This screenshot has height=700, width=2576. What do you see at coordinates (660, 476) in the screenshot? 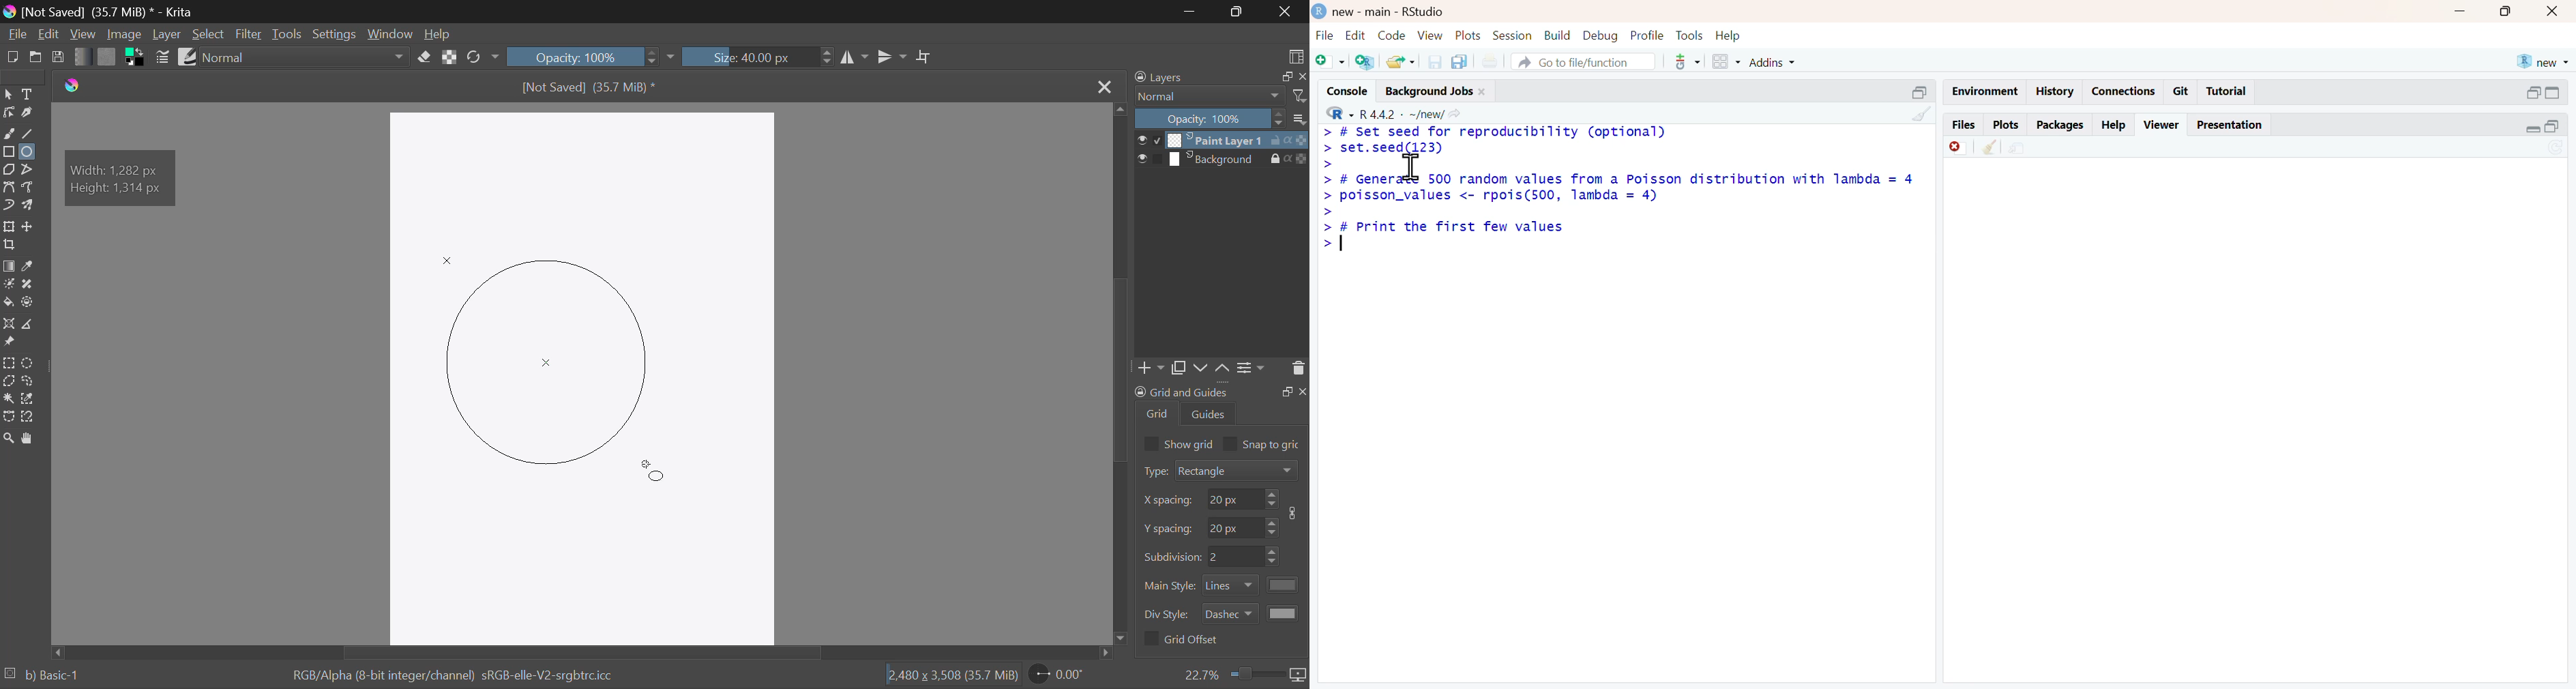
I see `MOUSE_UP Cursor Position` at bounding box center [660, 476].